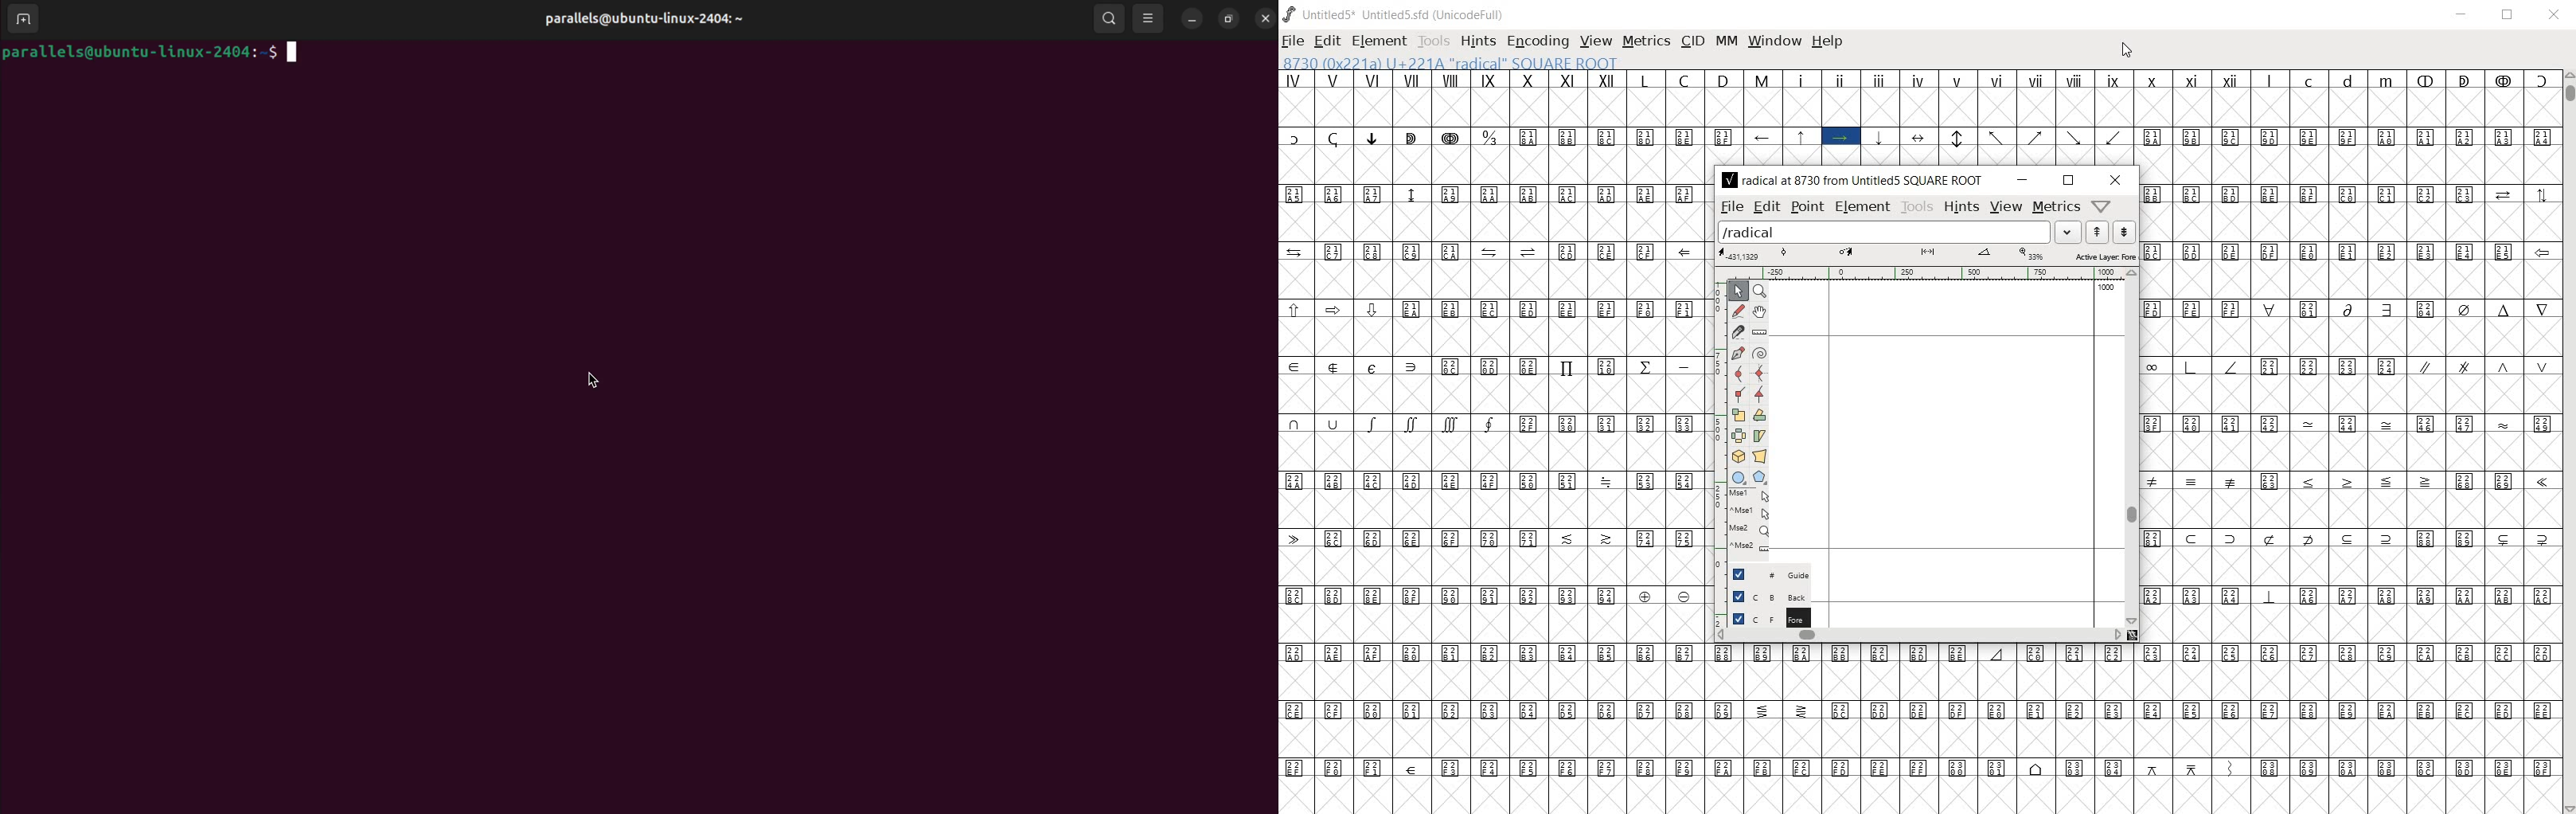  Describe the element at coordinates (1919, 636) in the screenshot. I see `scrollbar` at that location.